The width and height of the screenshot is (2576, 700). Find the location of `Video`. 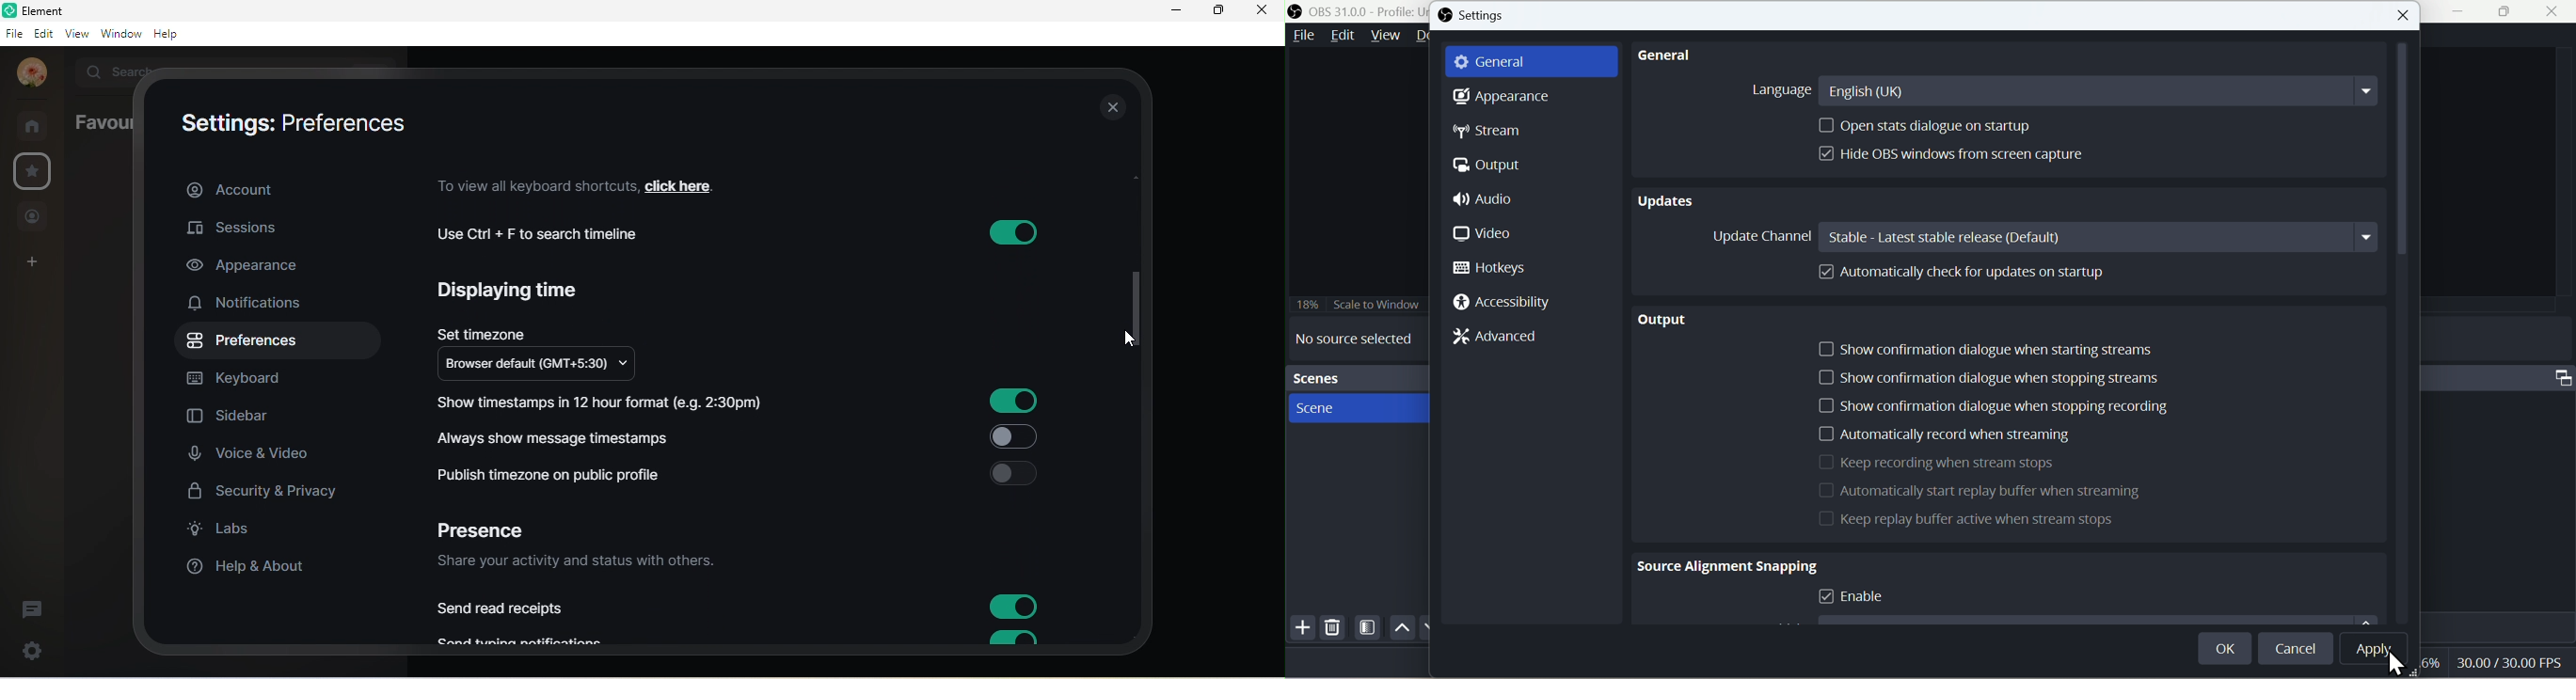

Video is located at coordinates (1492, 235).